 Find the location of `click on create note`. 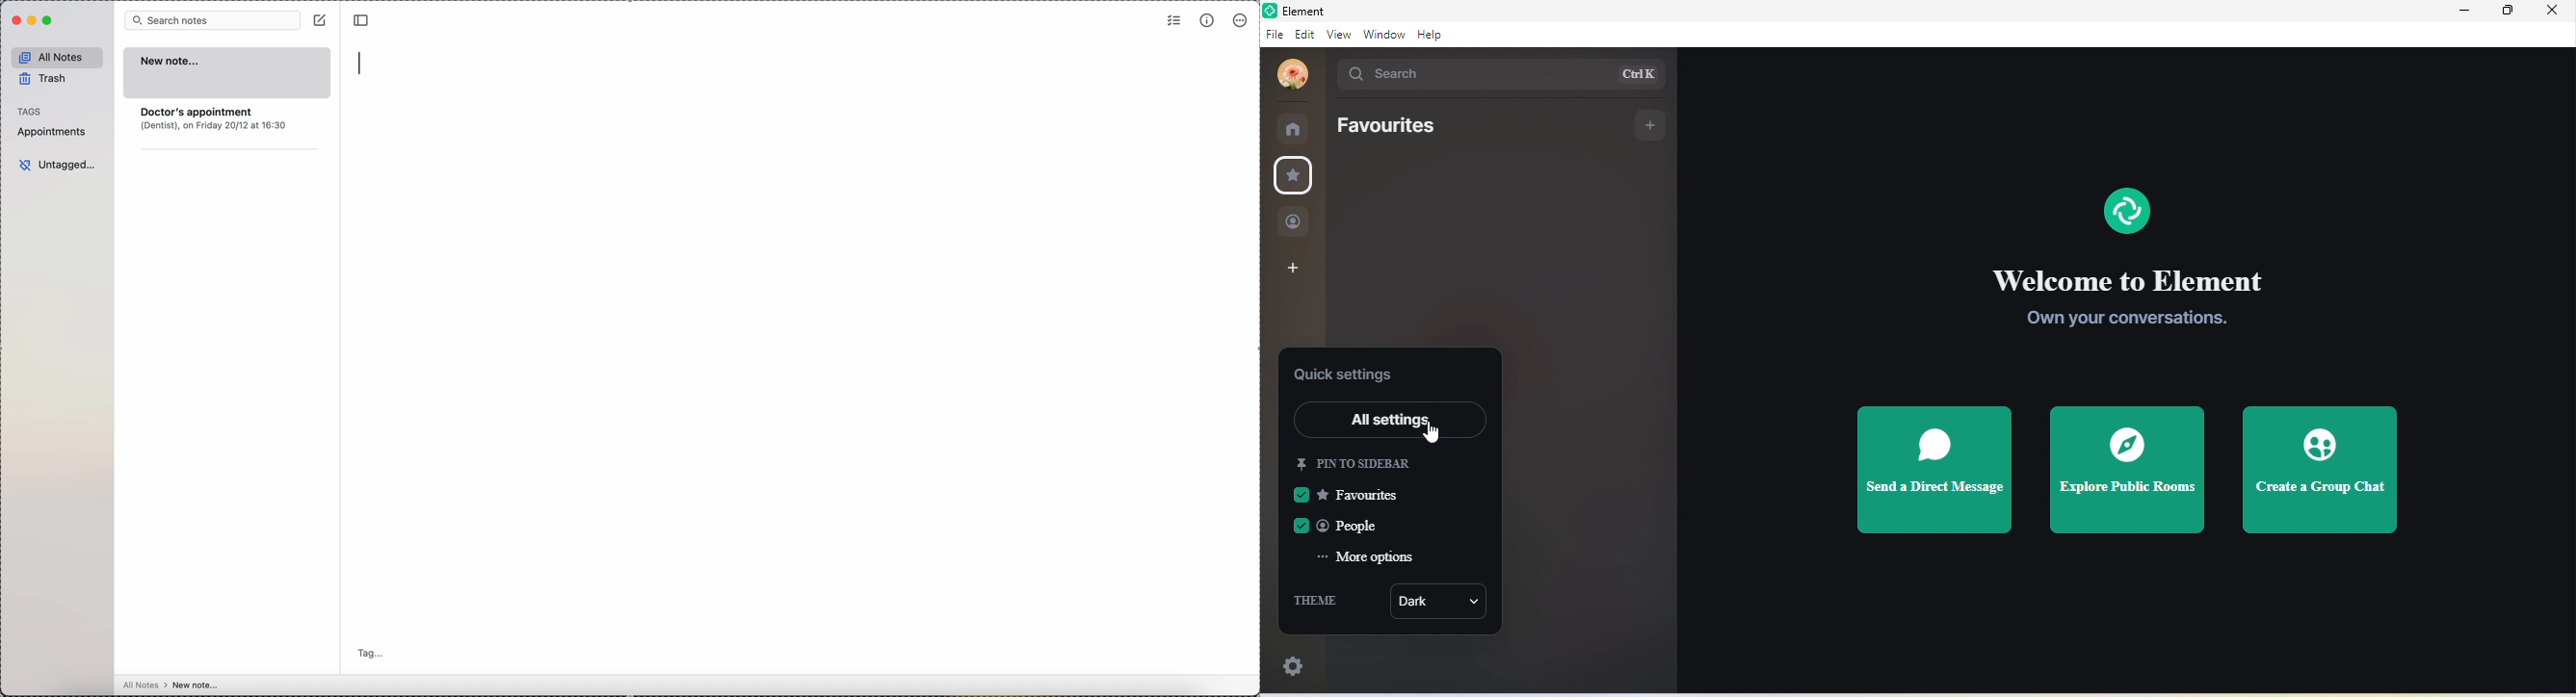

click on create note is located at coordinates (319, 20).